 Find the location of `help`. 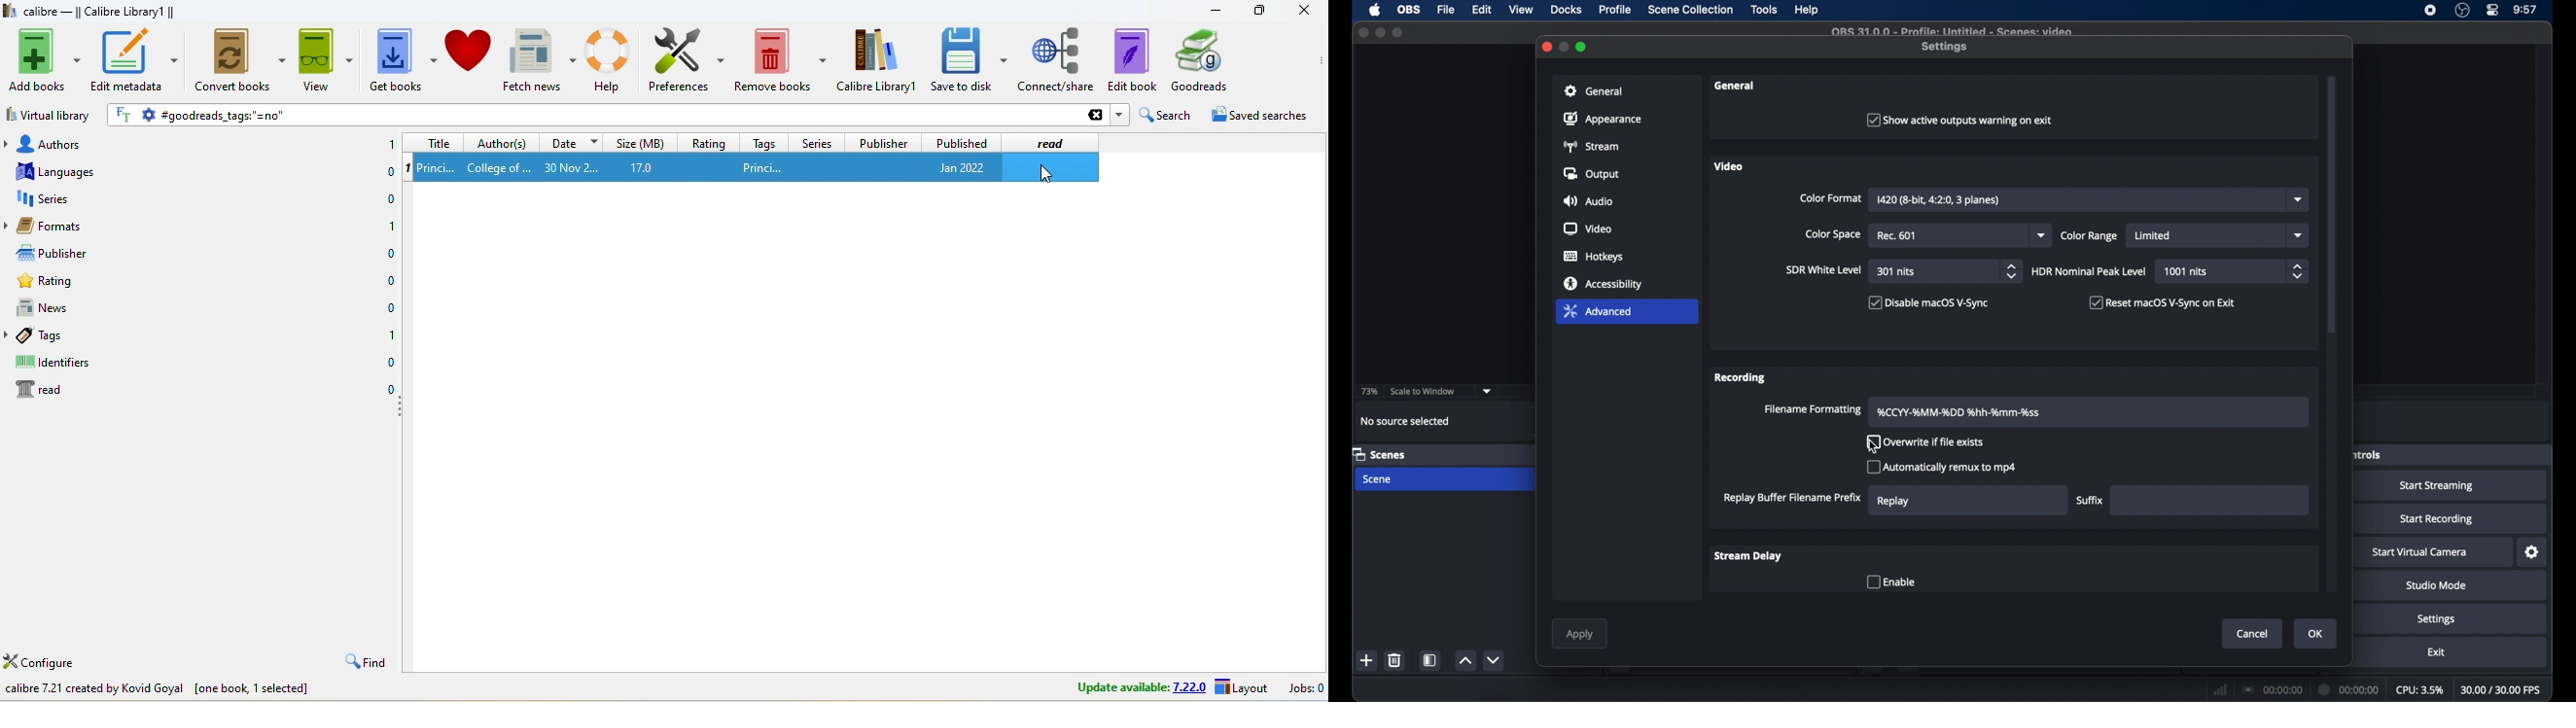

help is located at coordinates (1807, 10).